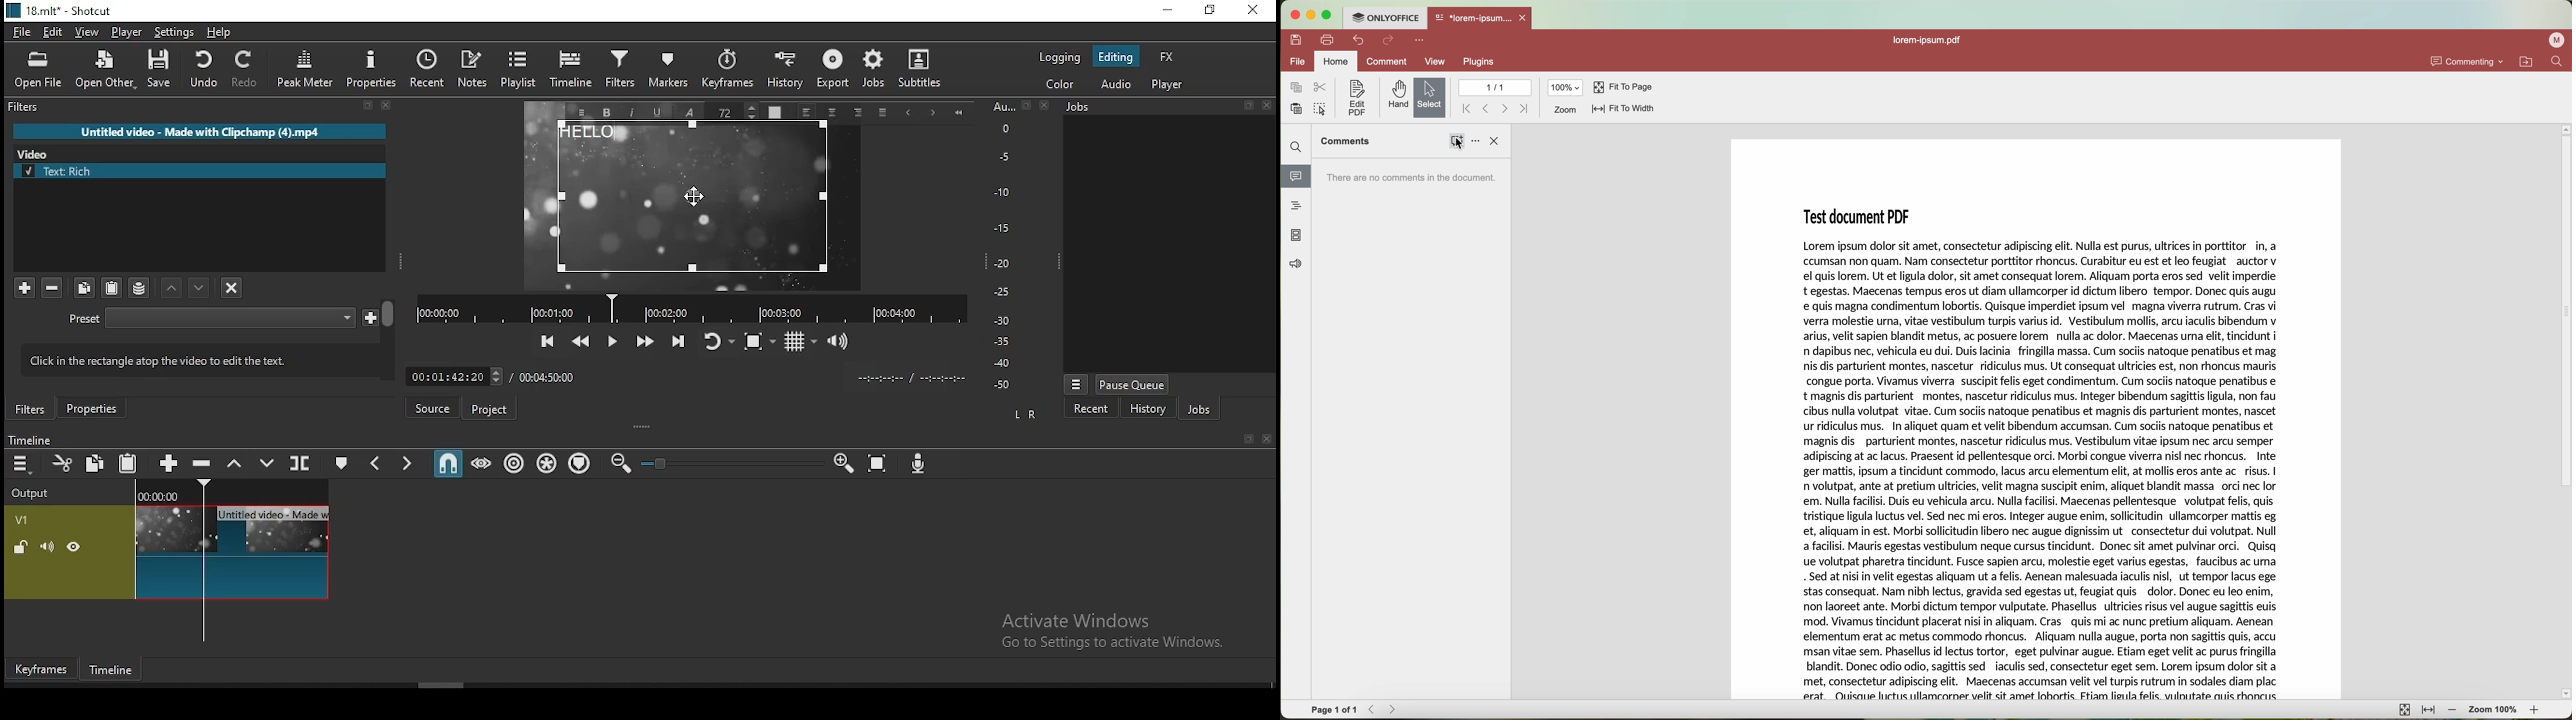 This screenshot has width=2576, height=728. I want to click on pause queue, so click(1133, 384).